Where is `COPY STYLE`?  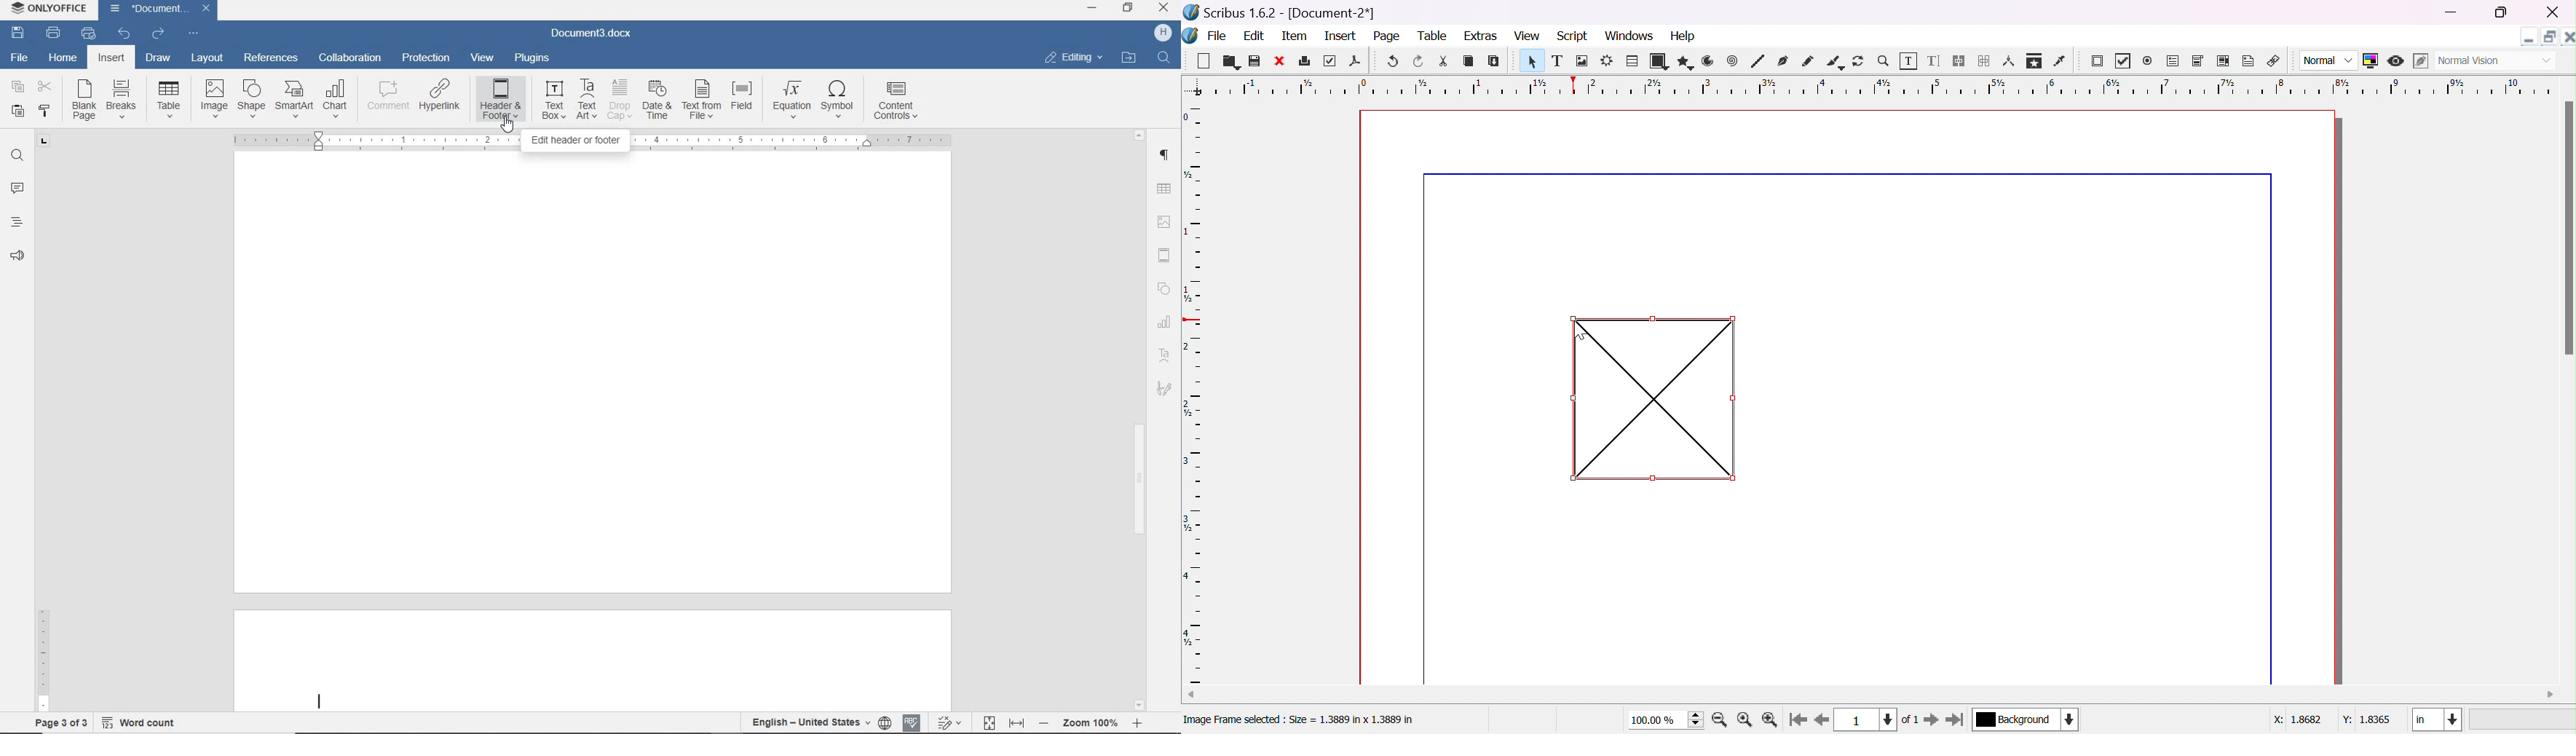 COPY STYLE is located at coordinates (46, 111).